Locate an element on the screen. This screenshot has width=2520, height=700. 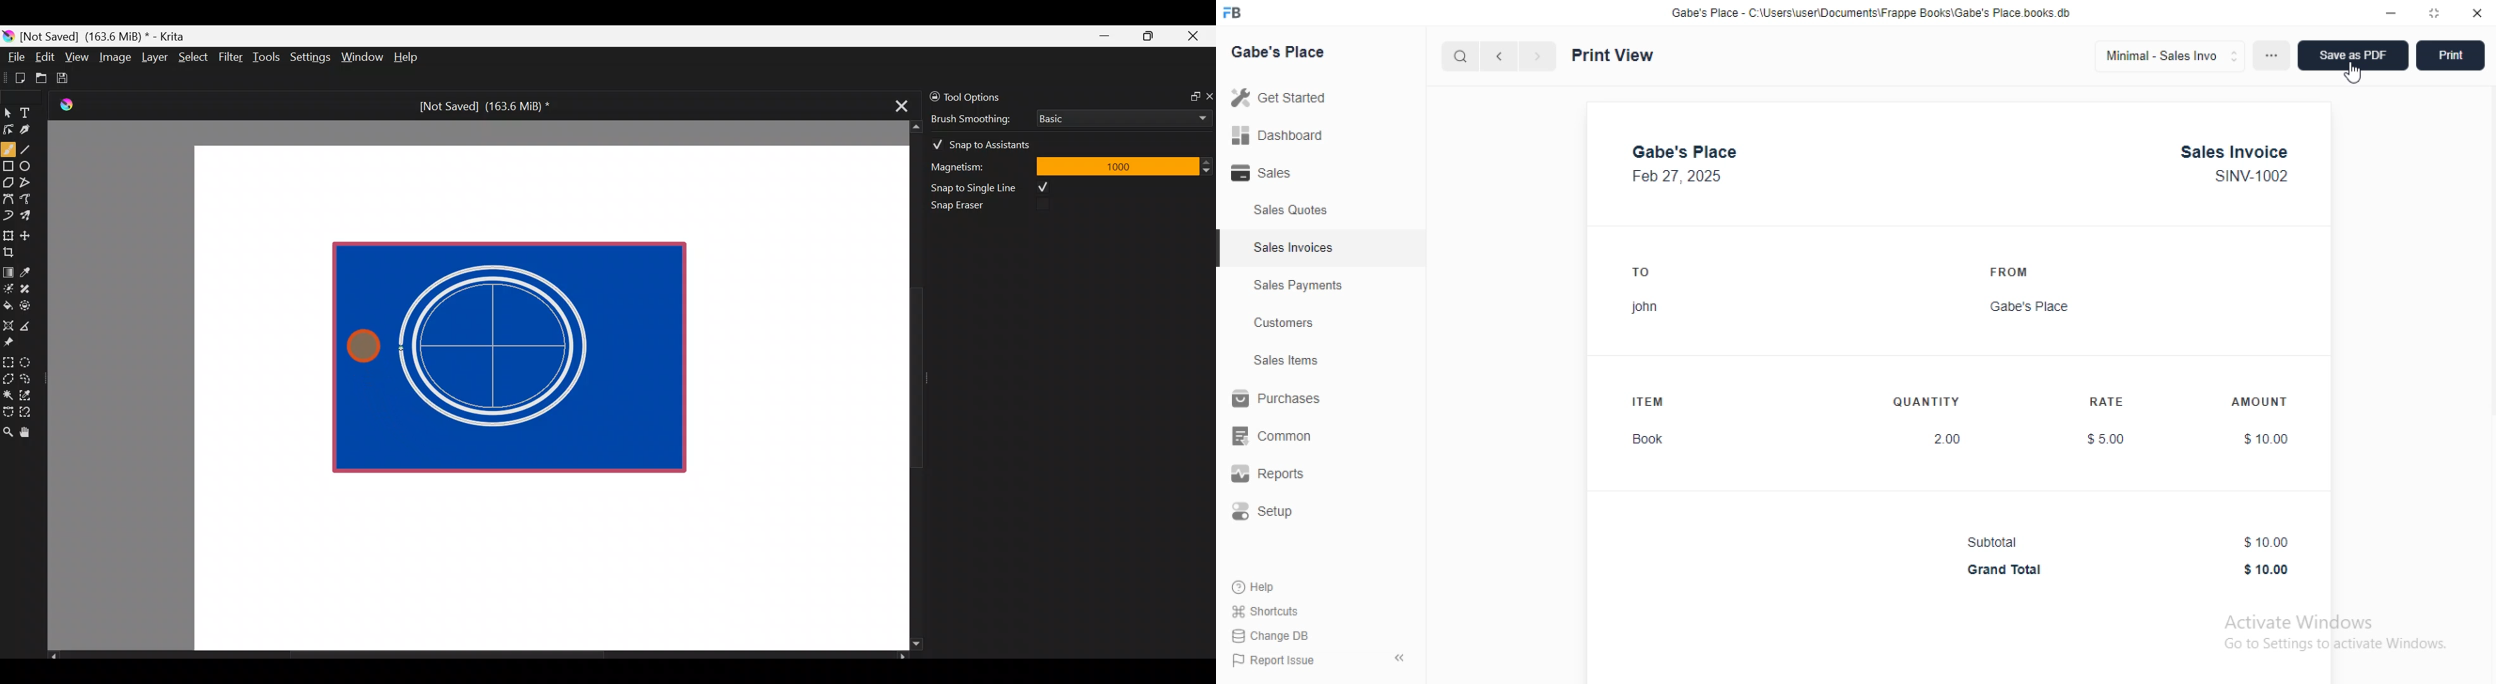
toggle maximize is located at coordinates (2435, 12).